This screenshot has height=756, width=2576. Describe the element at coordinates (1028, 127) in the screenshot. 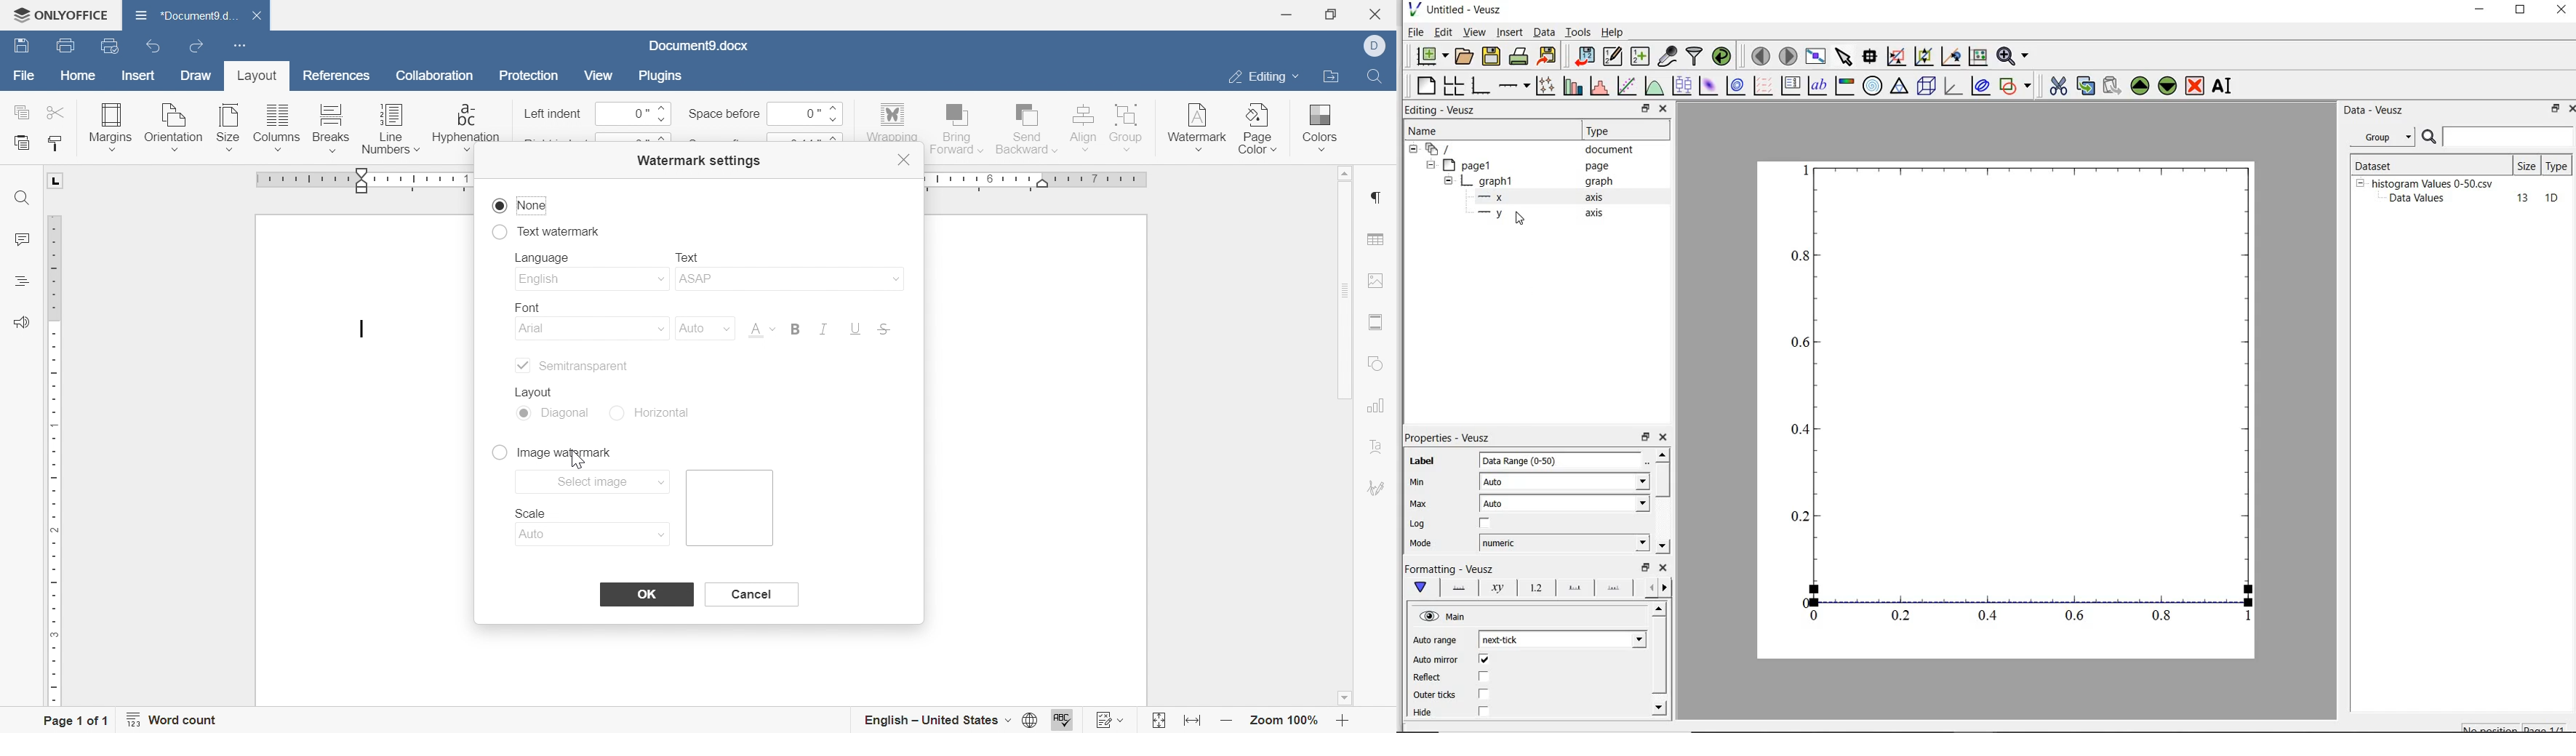

I see `send backward` at that location.